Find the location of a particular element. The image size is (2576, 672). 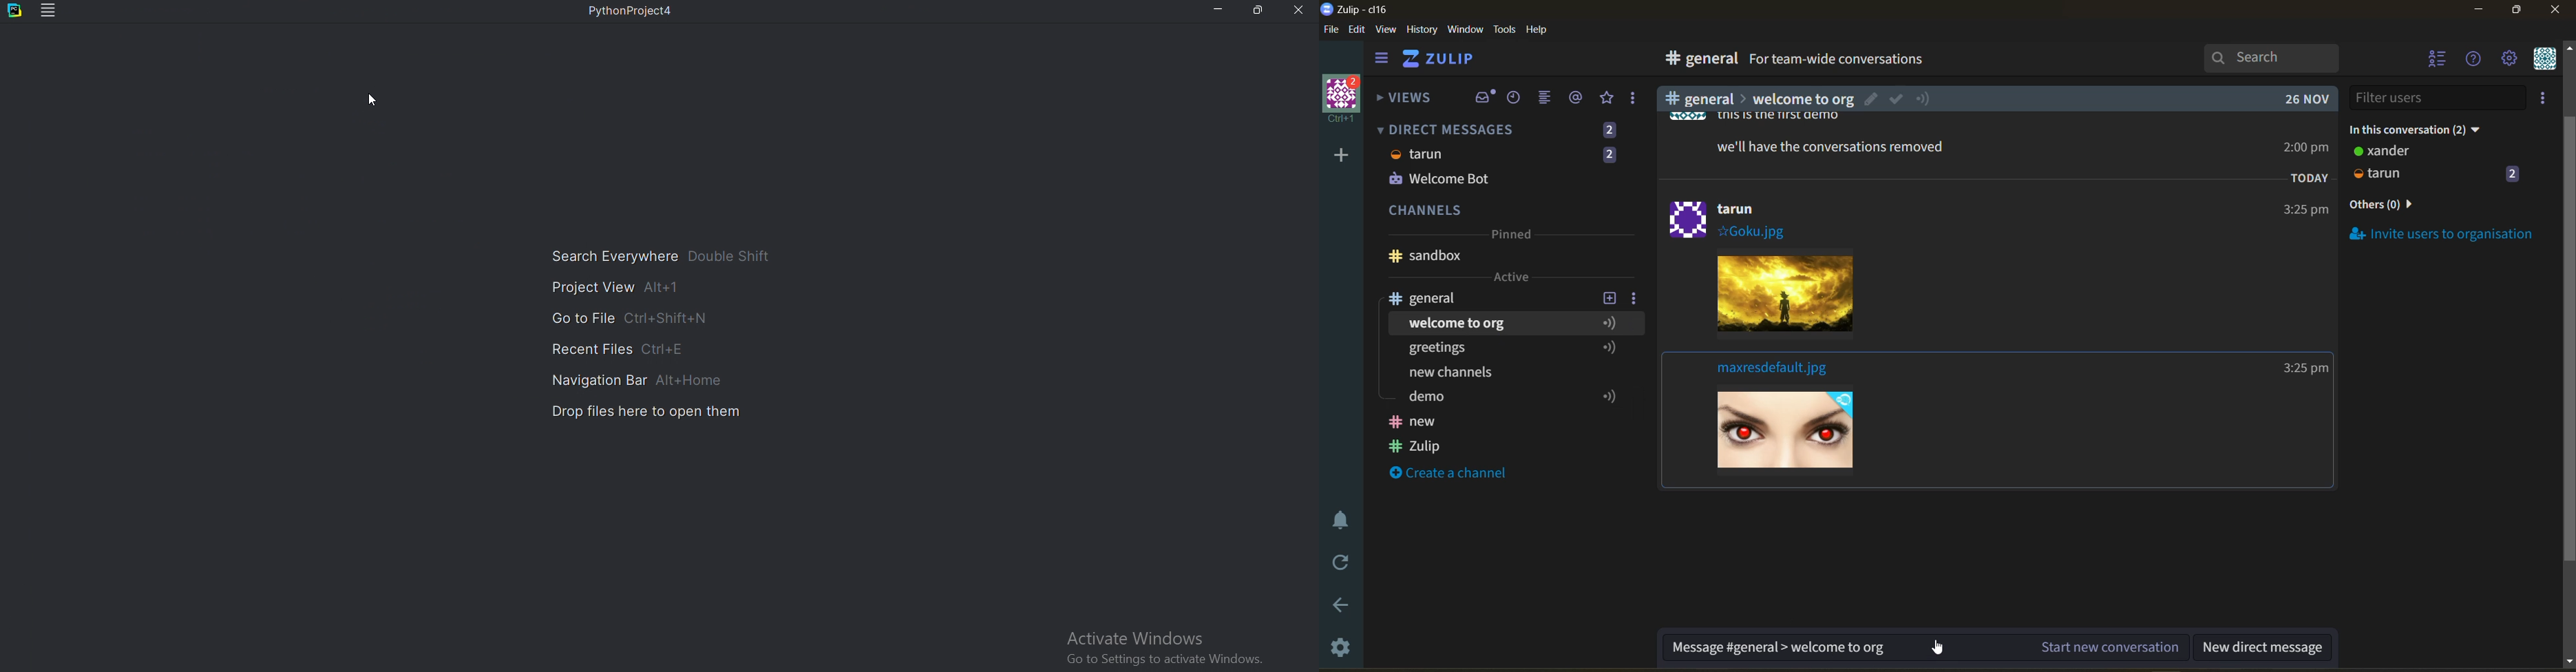

Recent files is located at coordinates (611, 346).